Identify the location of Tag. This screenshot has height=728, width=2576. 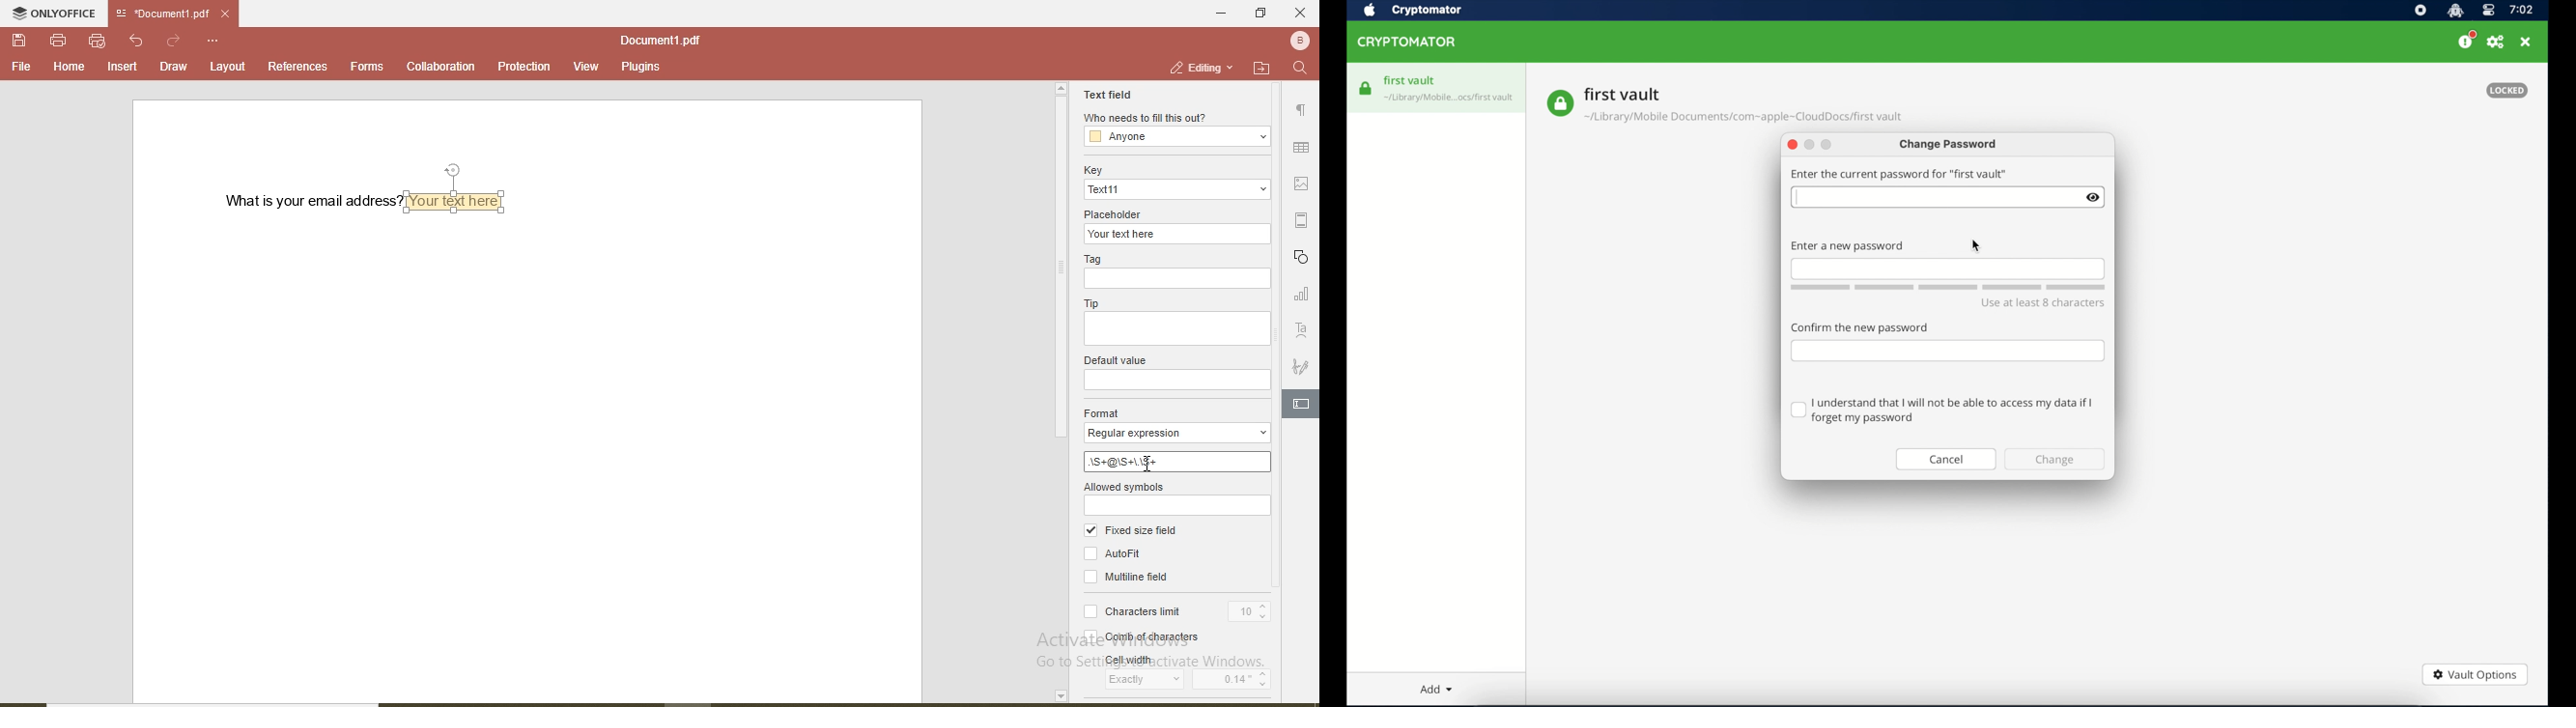
(1097, 258).